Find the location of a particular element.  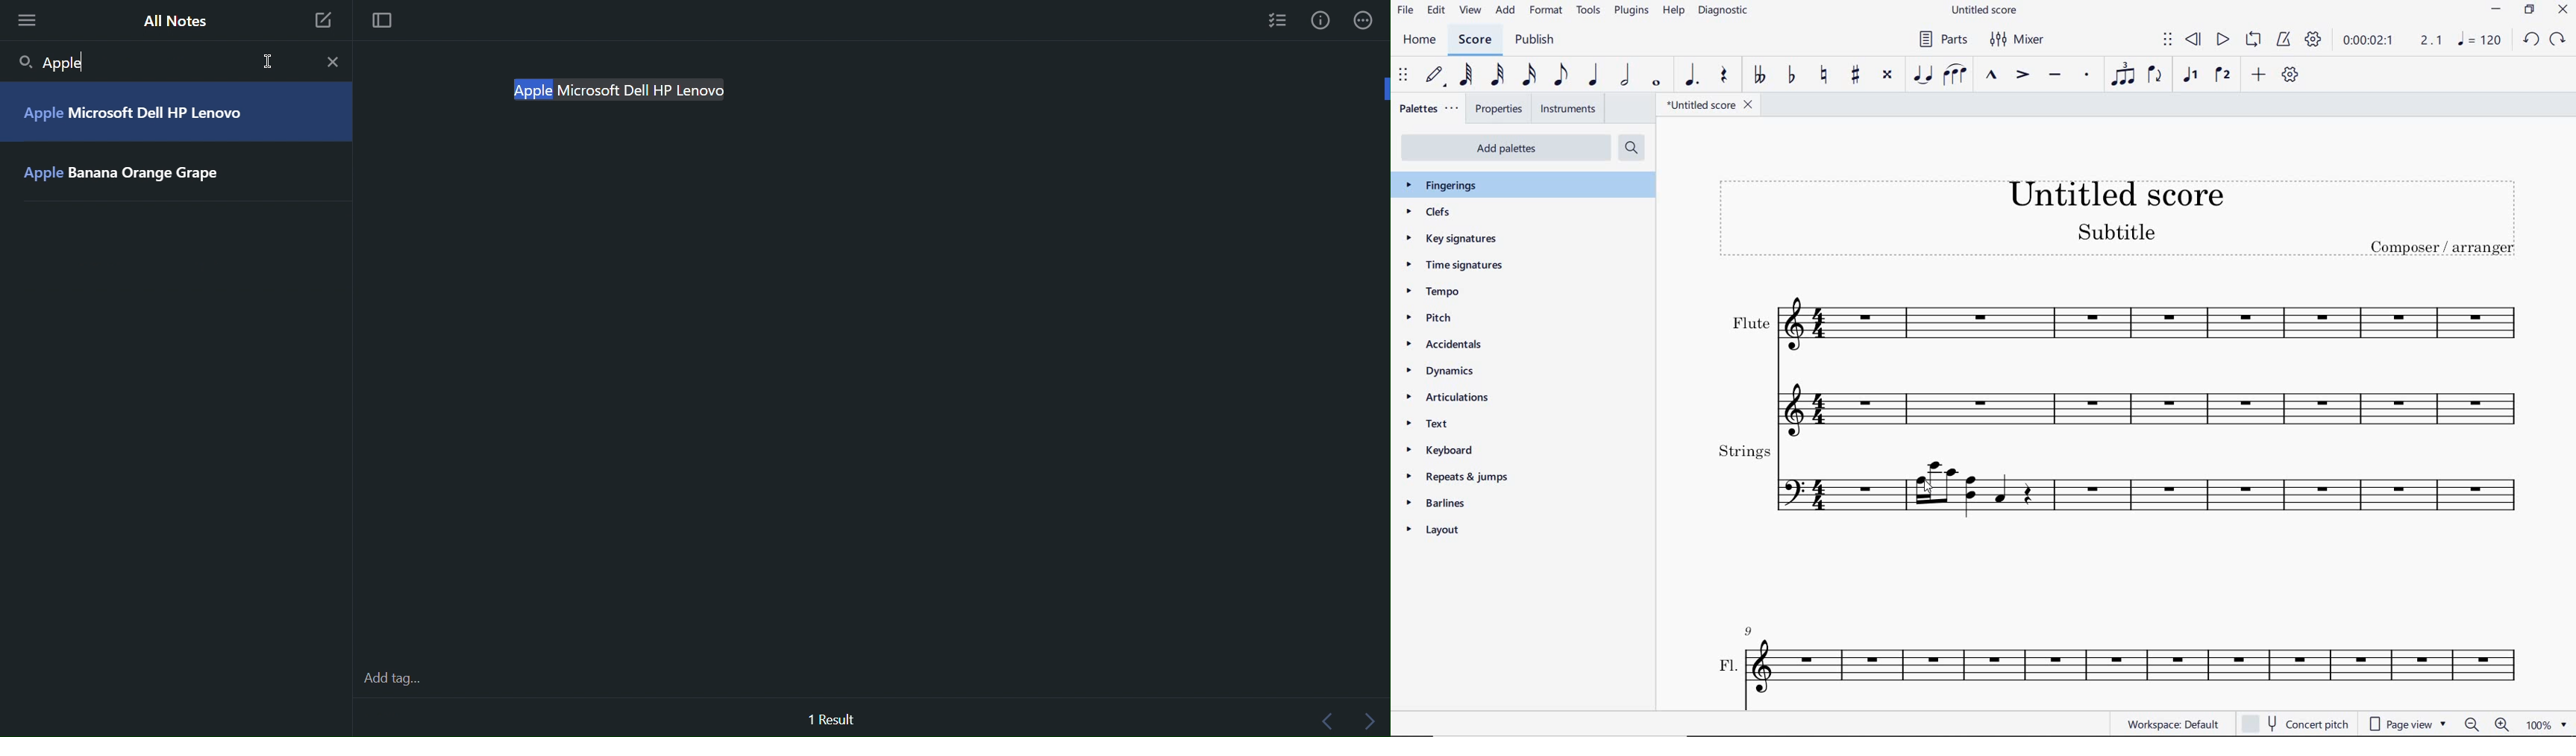

RESTORE DOWN is located at coordinates (2529, 10).